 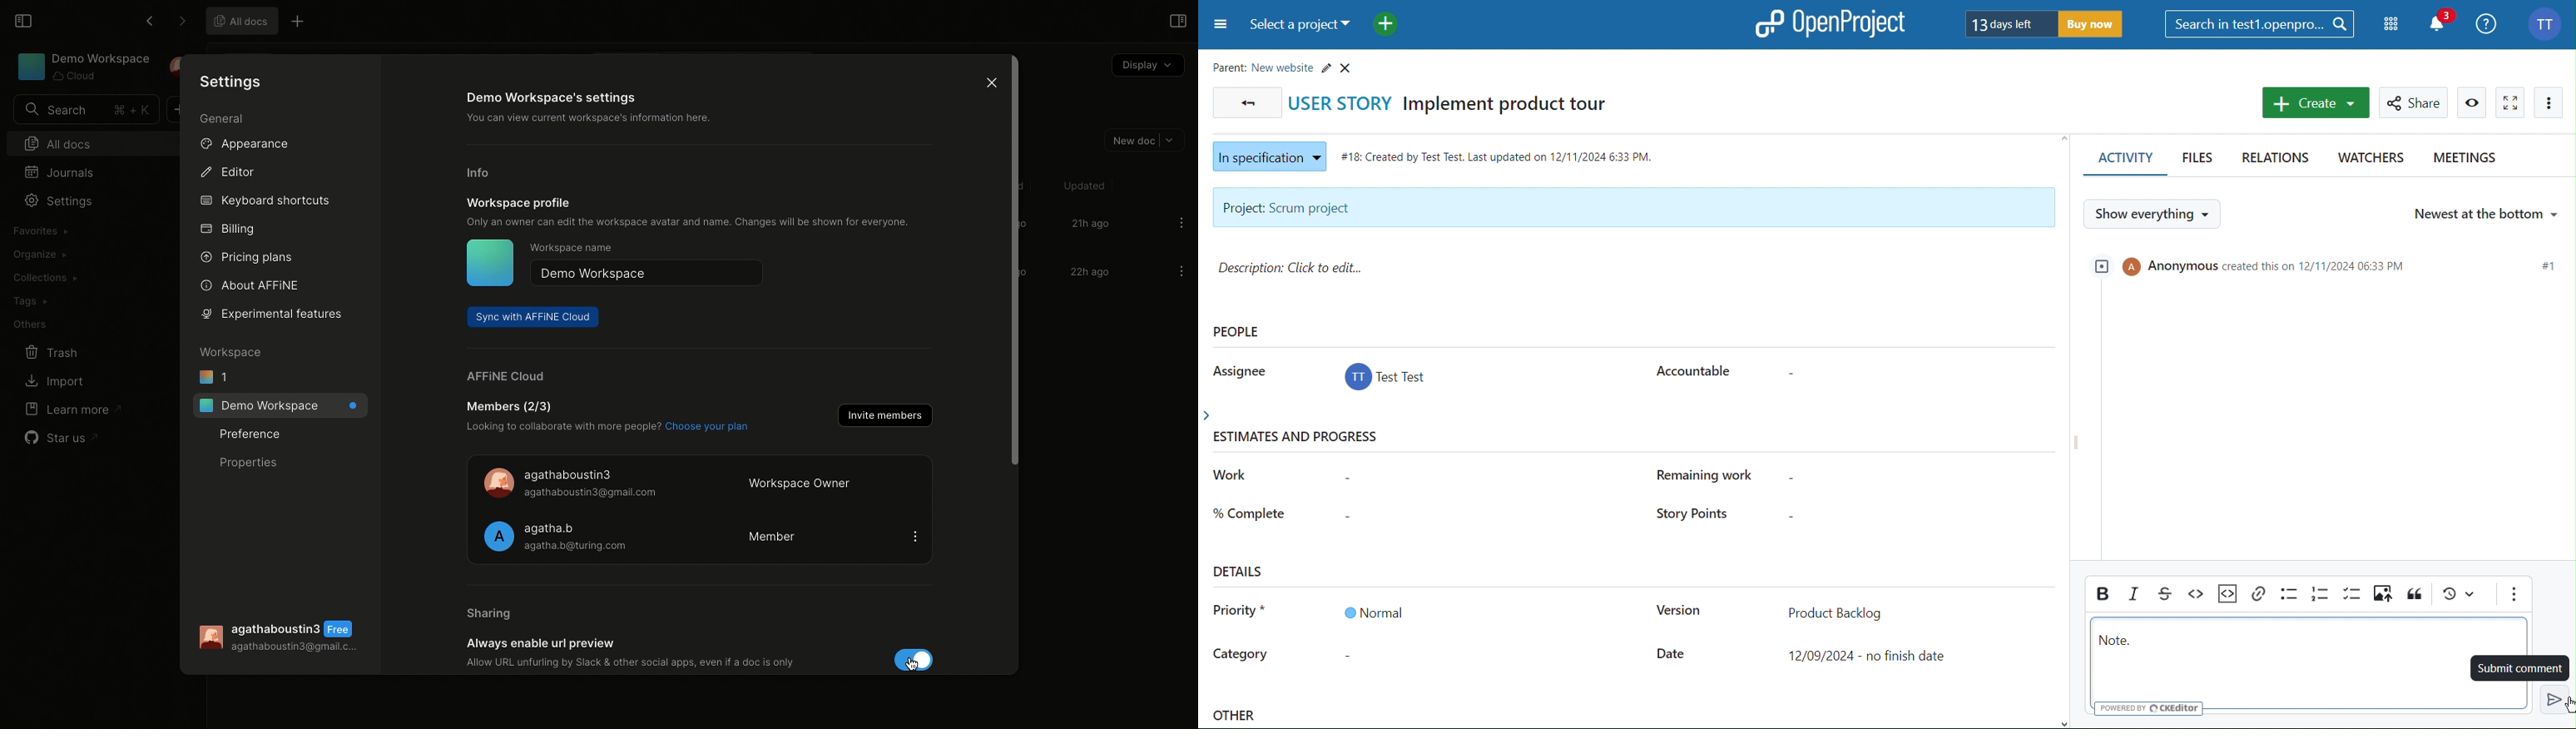 What do you see at coordinates (2201, 160) in the screenshot?
I see `Files` at bounding box center [2201, 160].